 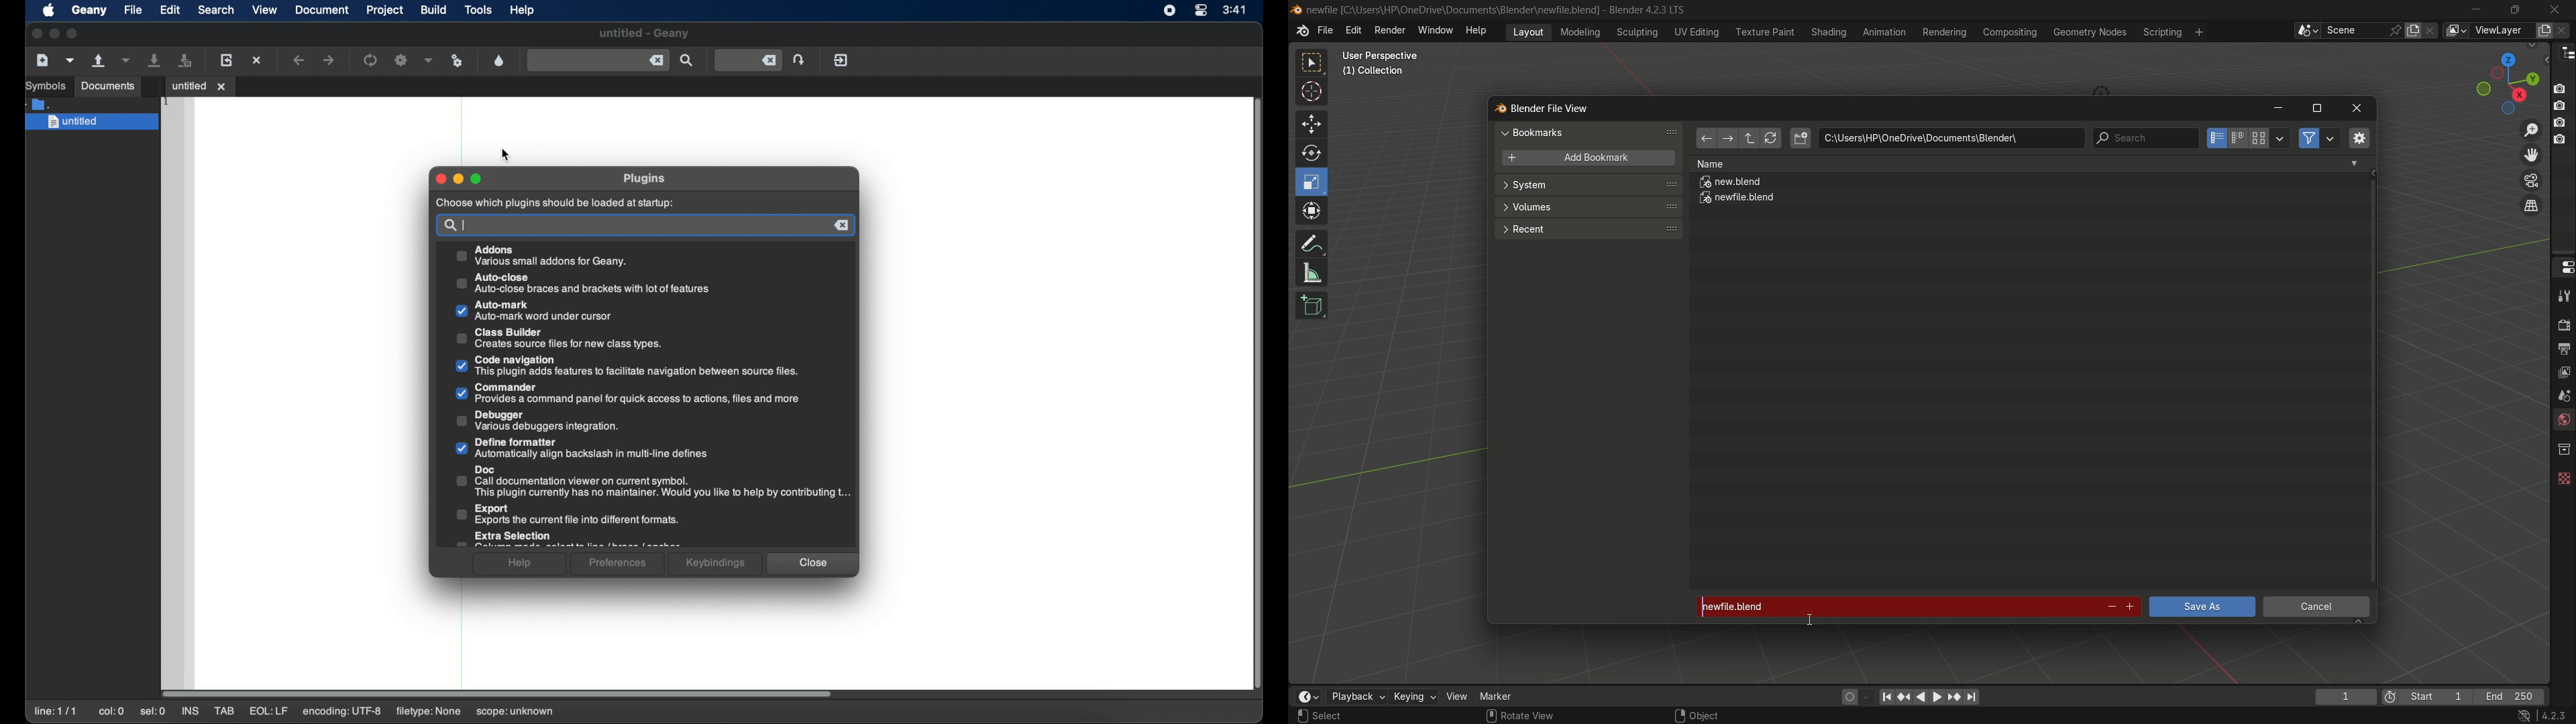 I want to click on jump to endpoint, so click(x=1886, y=696).